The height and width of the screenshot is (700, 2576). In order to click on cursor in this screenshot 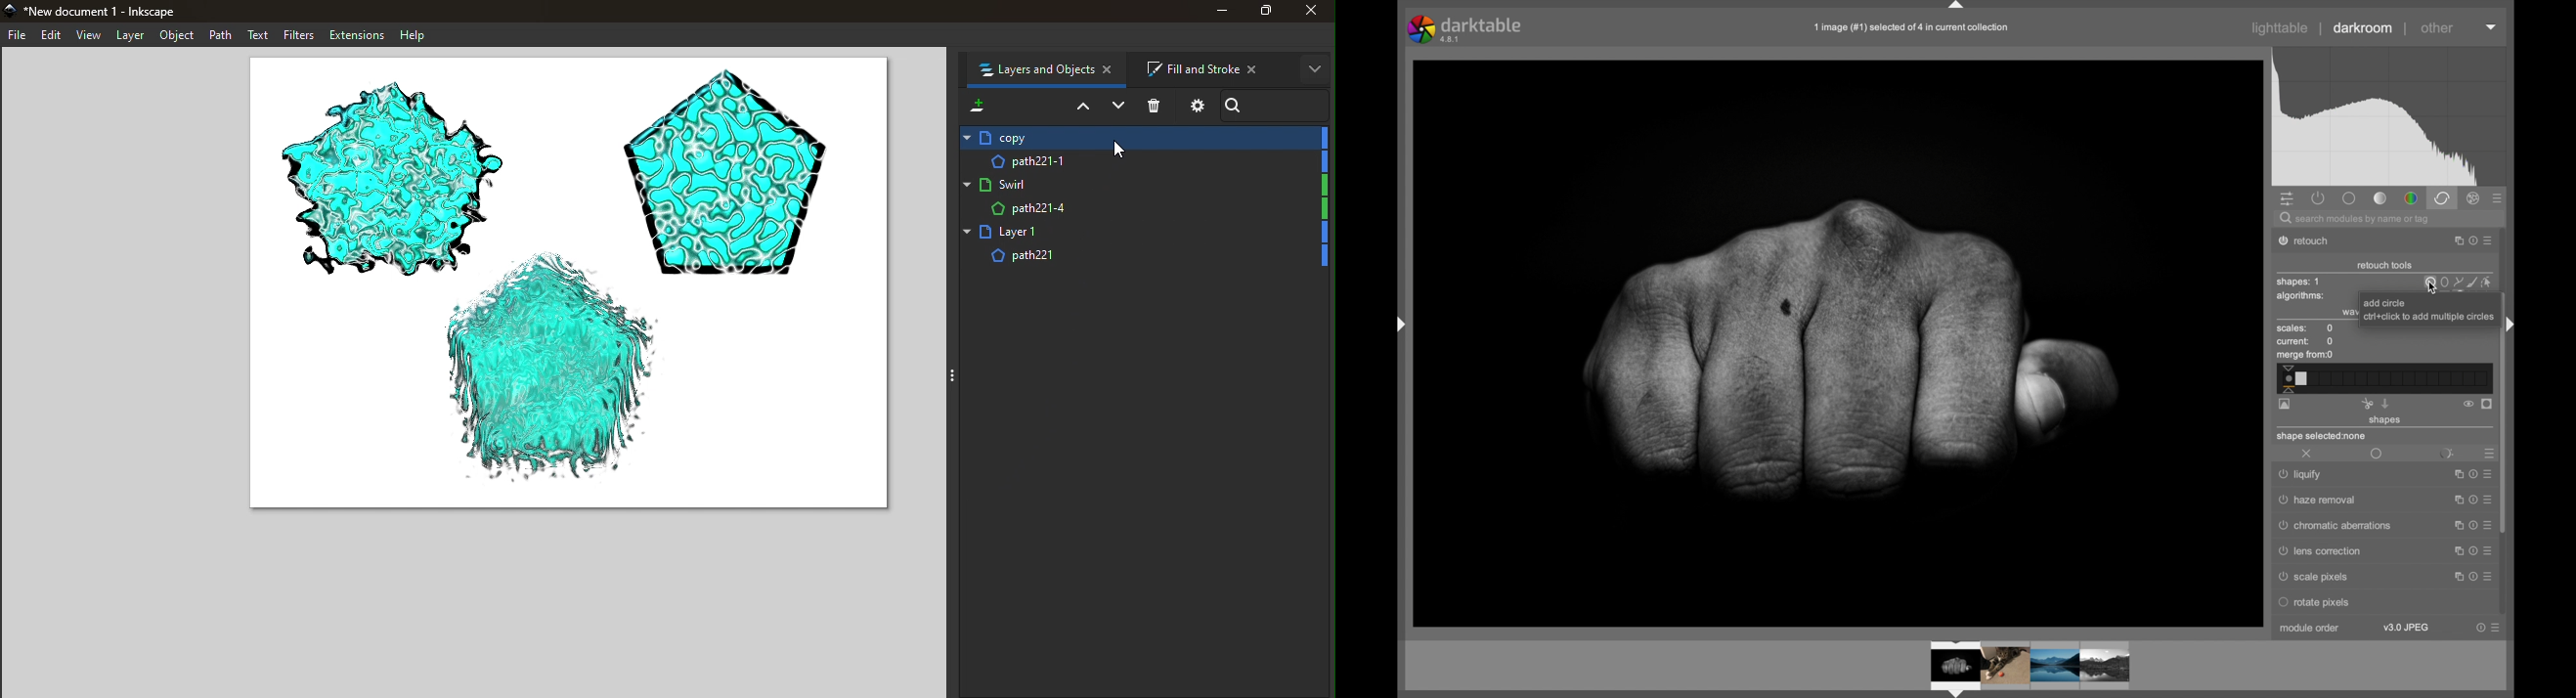, I will do `click(1117, 150)`.